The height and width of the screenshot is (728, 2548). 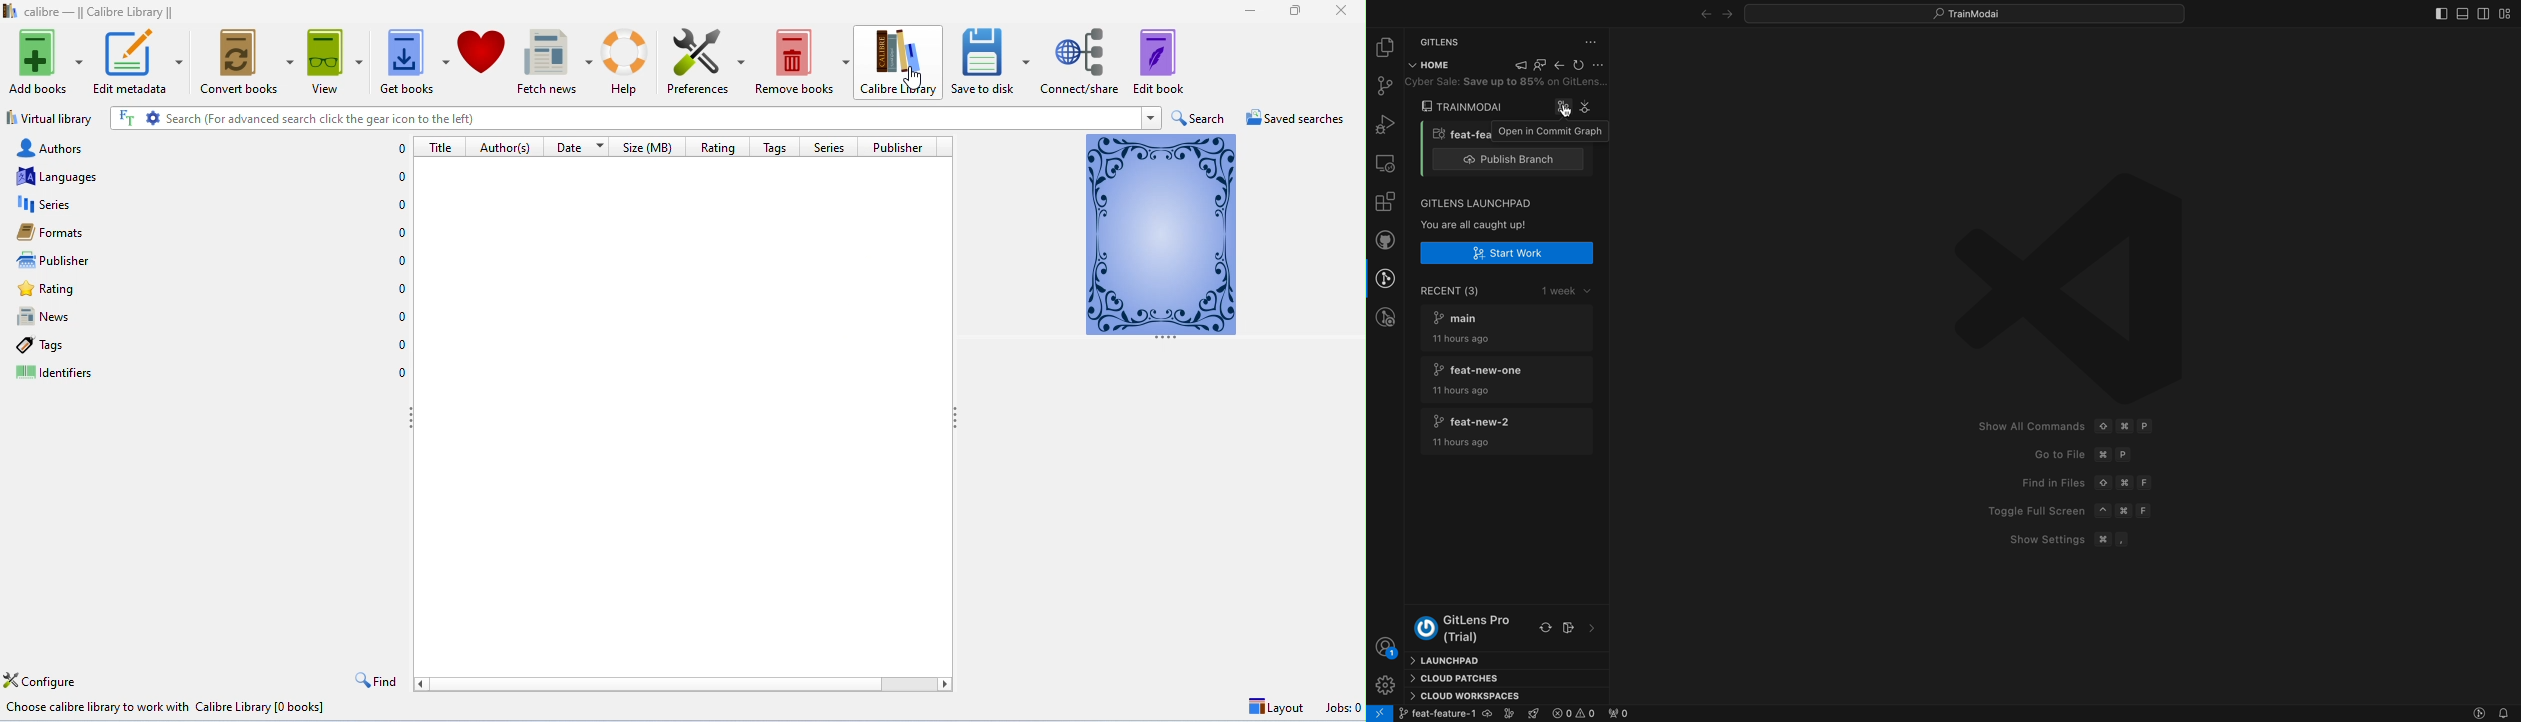 What do you see at coordinates (628, 59) in the screenshot?
I see `help` at bounding box center [628, 59].